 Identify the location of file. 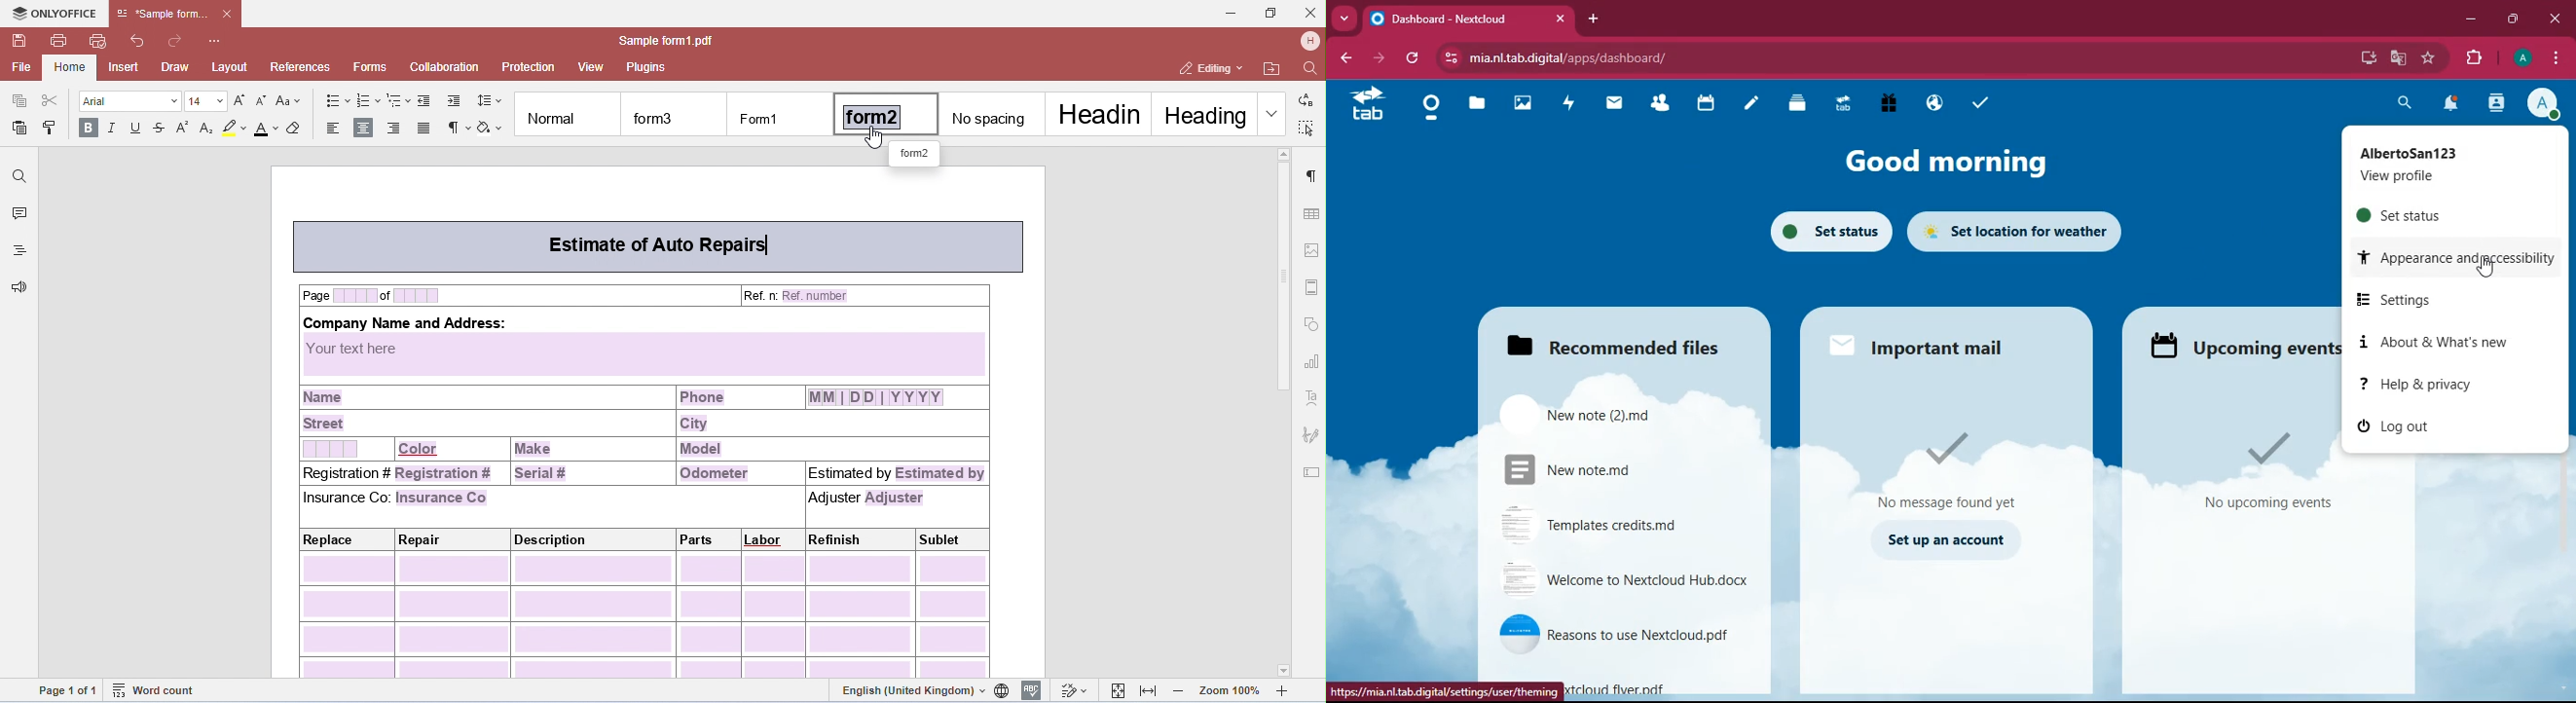
(1611, 417).